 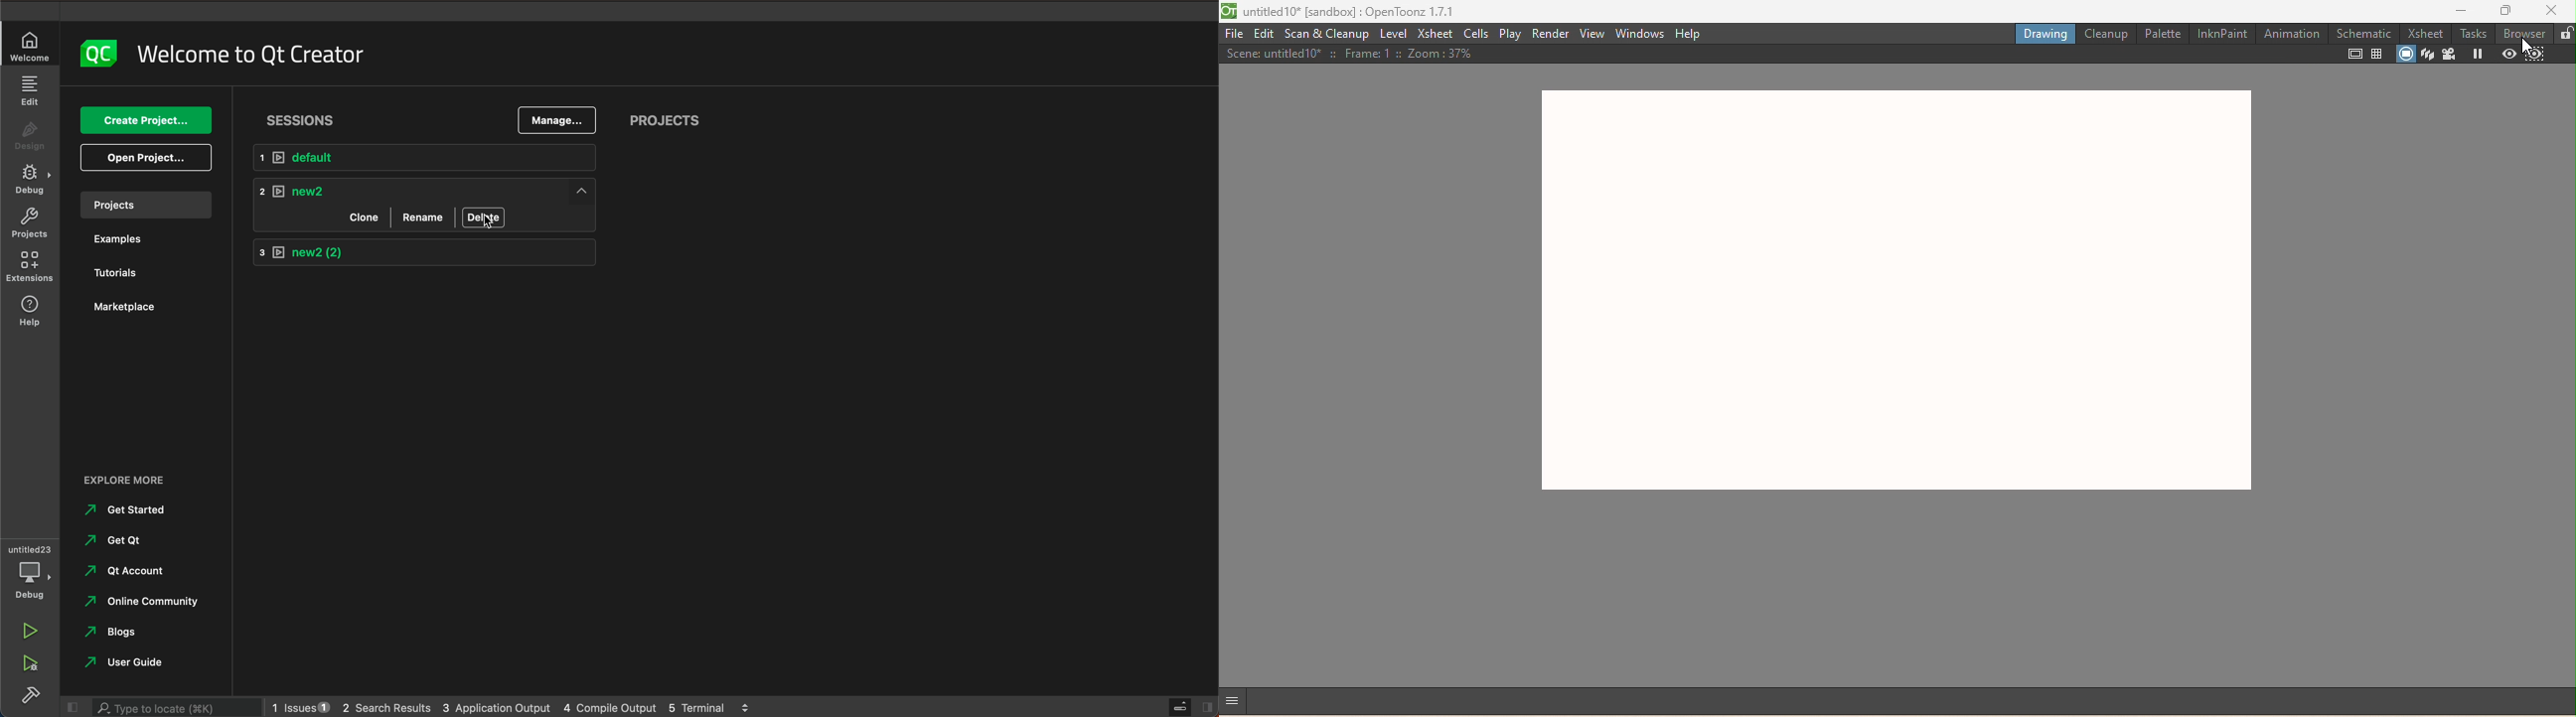 What do you see at coordinates (426, 188) in the screenshot?
I see `new2` at bounding box center [426, 188].